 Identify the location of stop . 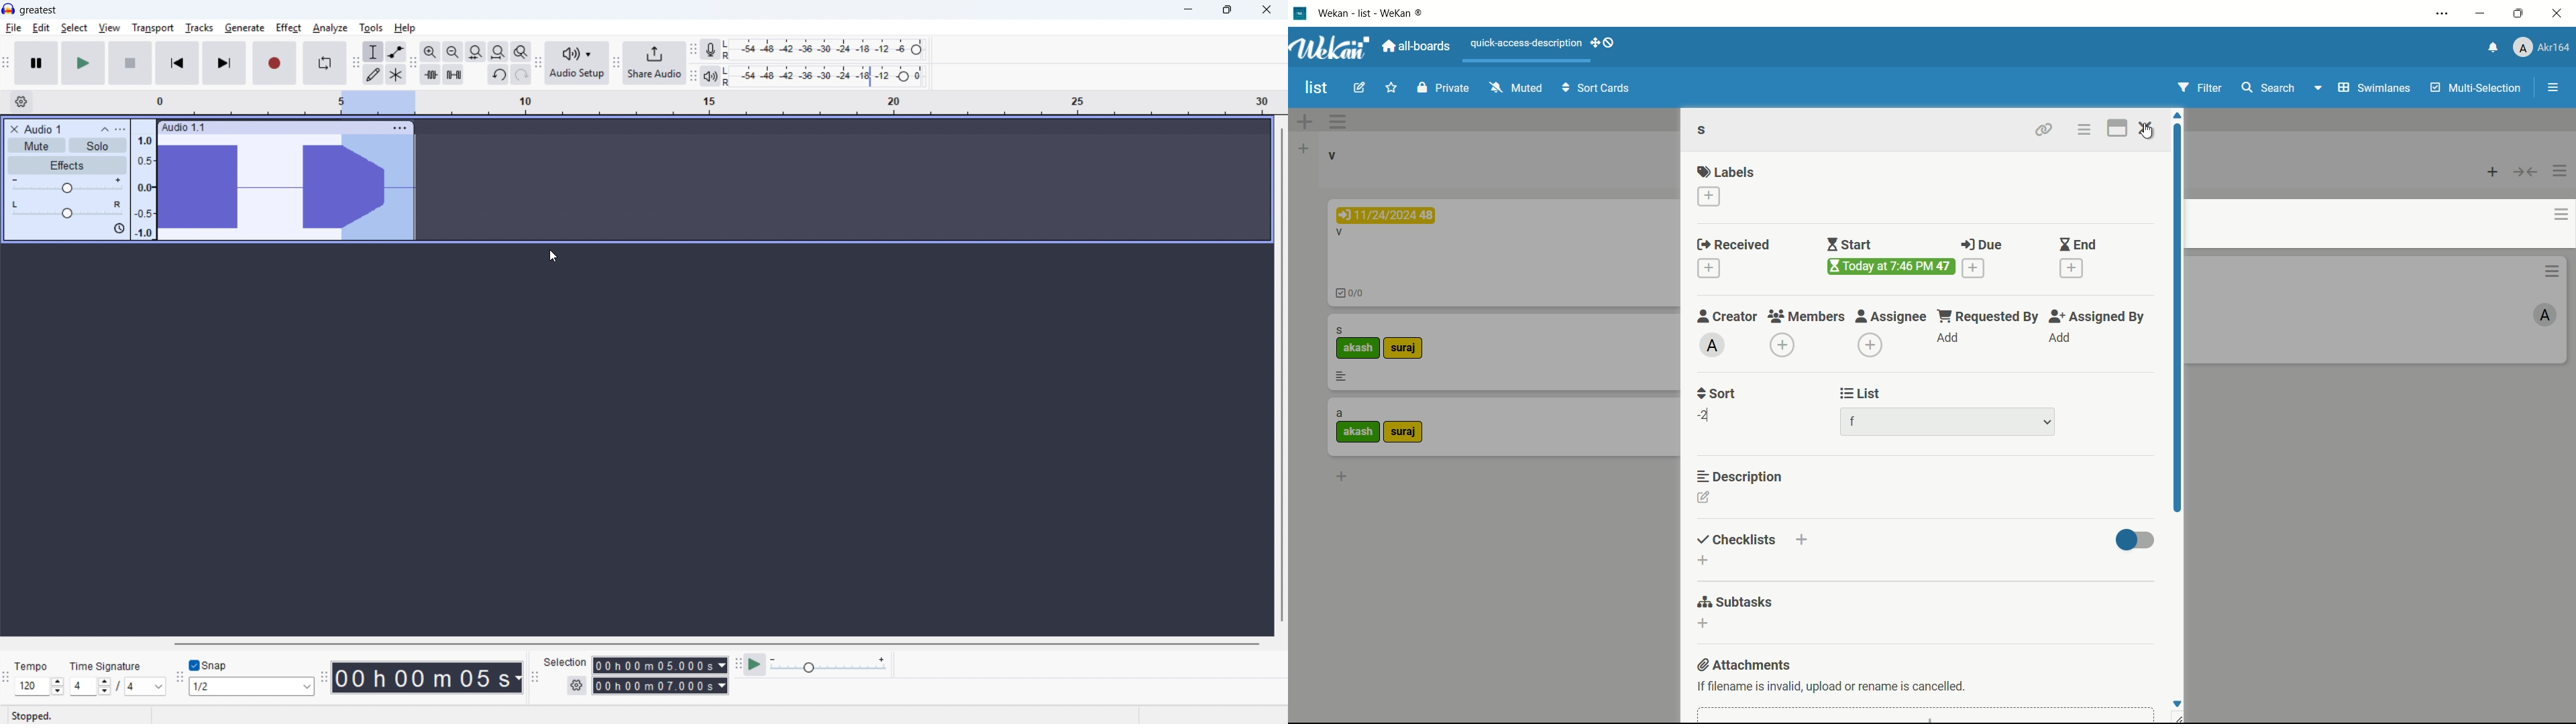
(130, 63).